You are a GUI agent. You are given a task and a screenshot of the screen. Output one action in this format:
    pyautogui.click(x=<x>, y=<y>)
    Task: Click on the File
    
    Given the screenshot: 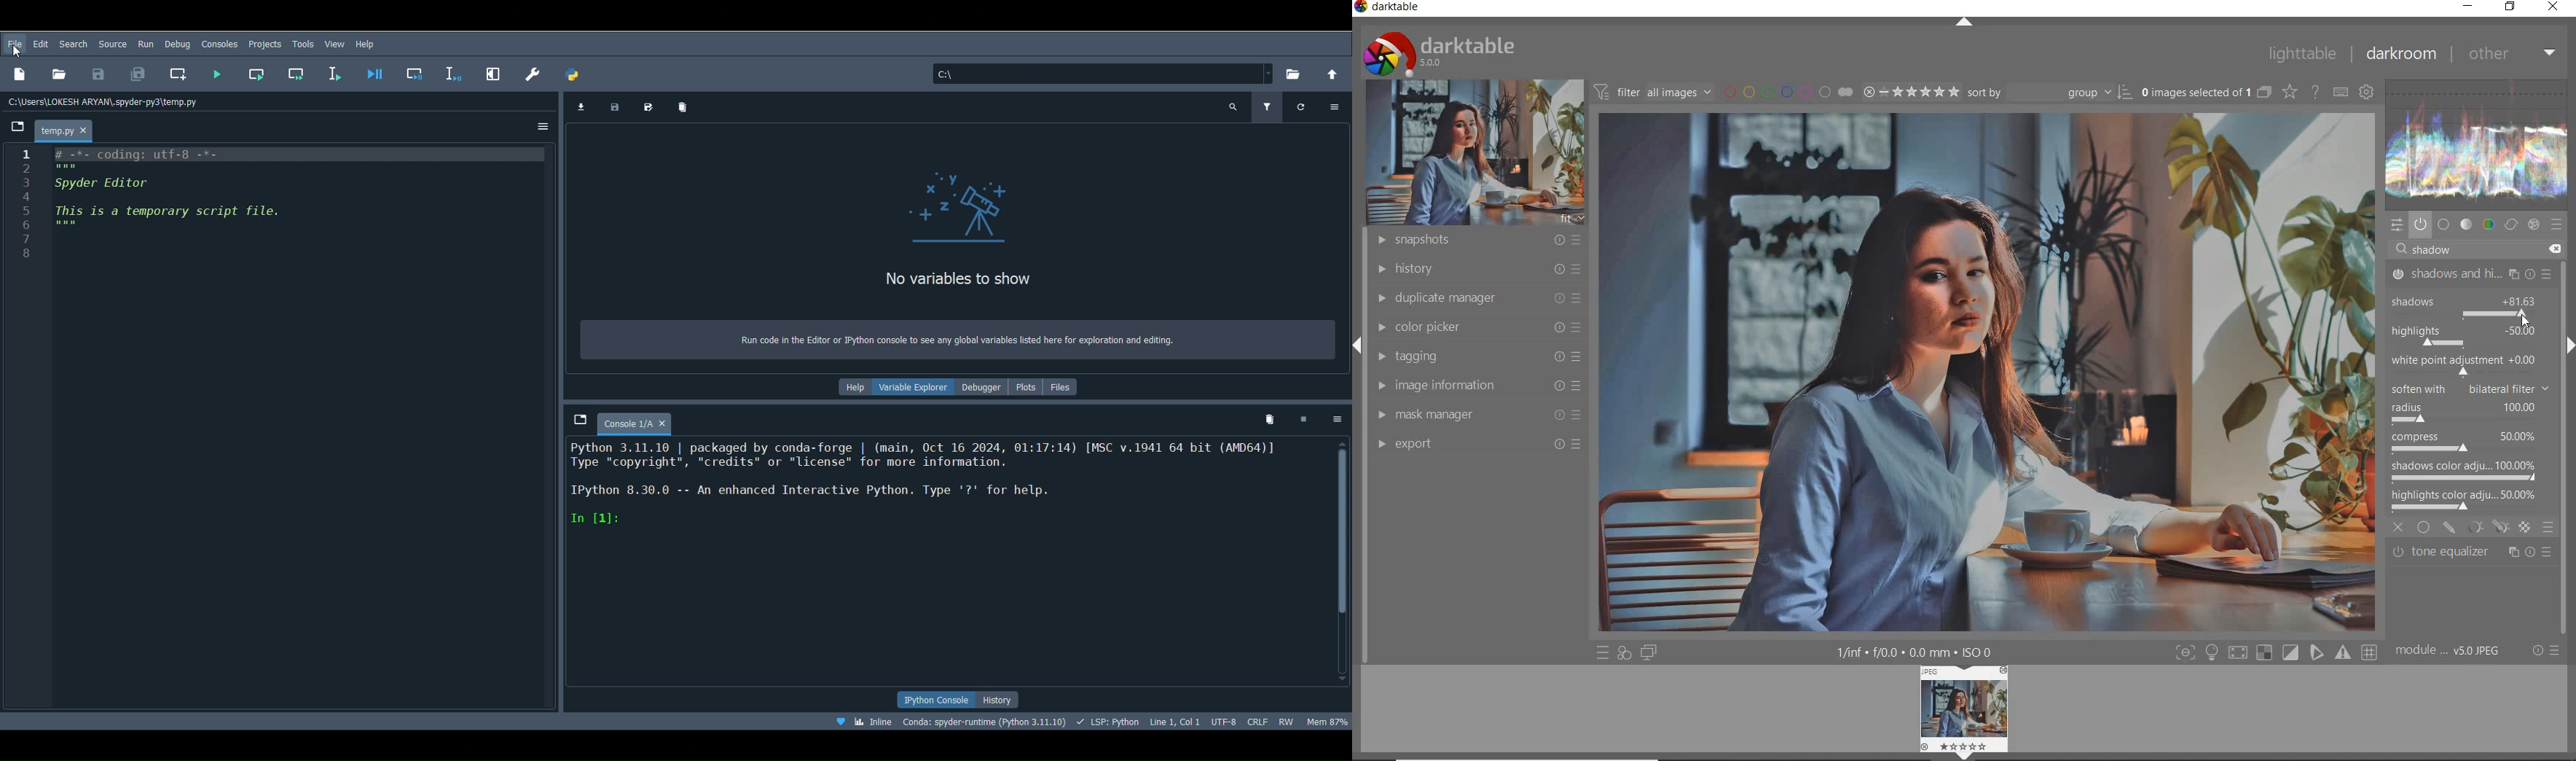 What is the action you would take?
    pyautogui.click(x=13, y=44)
    